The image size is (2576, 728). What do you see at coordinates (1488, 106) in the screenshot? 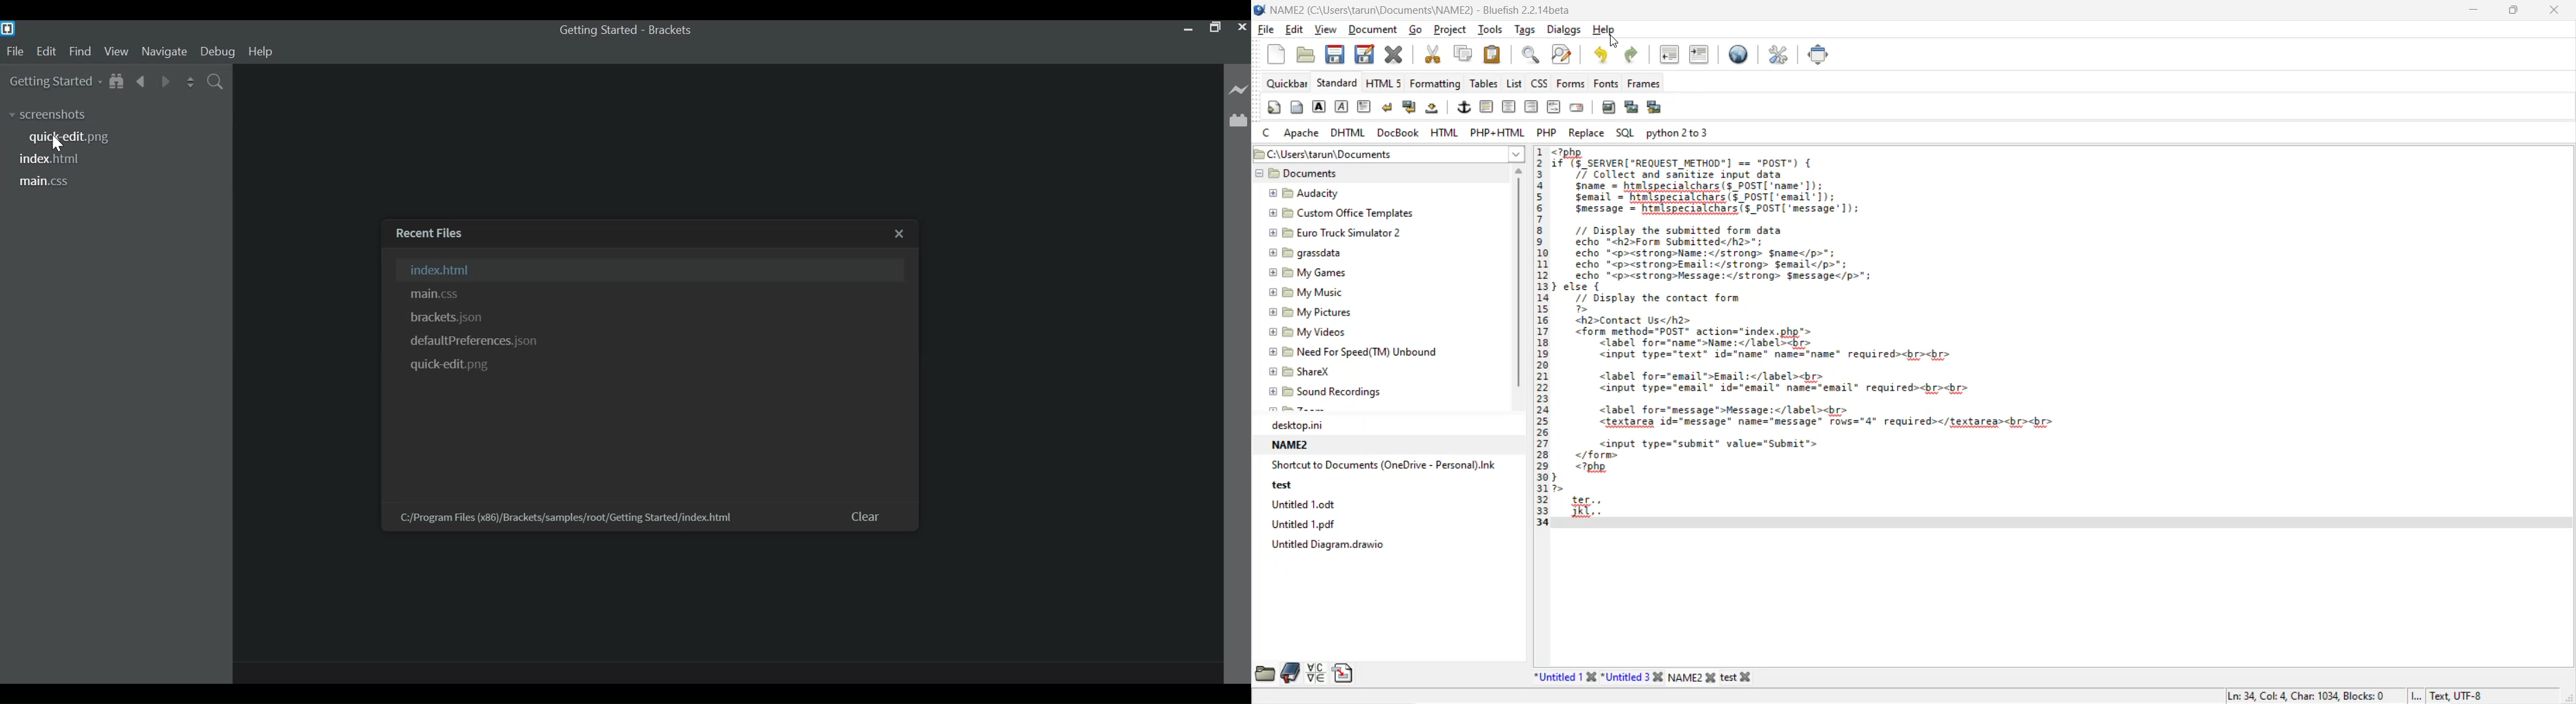
I see `horizontal rule` at bounding box center [1488, 106].